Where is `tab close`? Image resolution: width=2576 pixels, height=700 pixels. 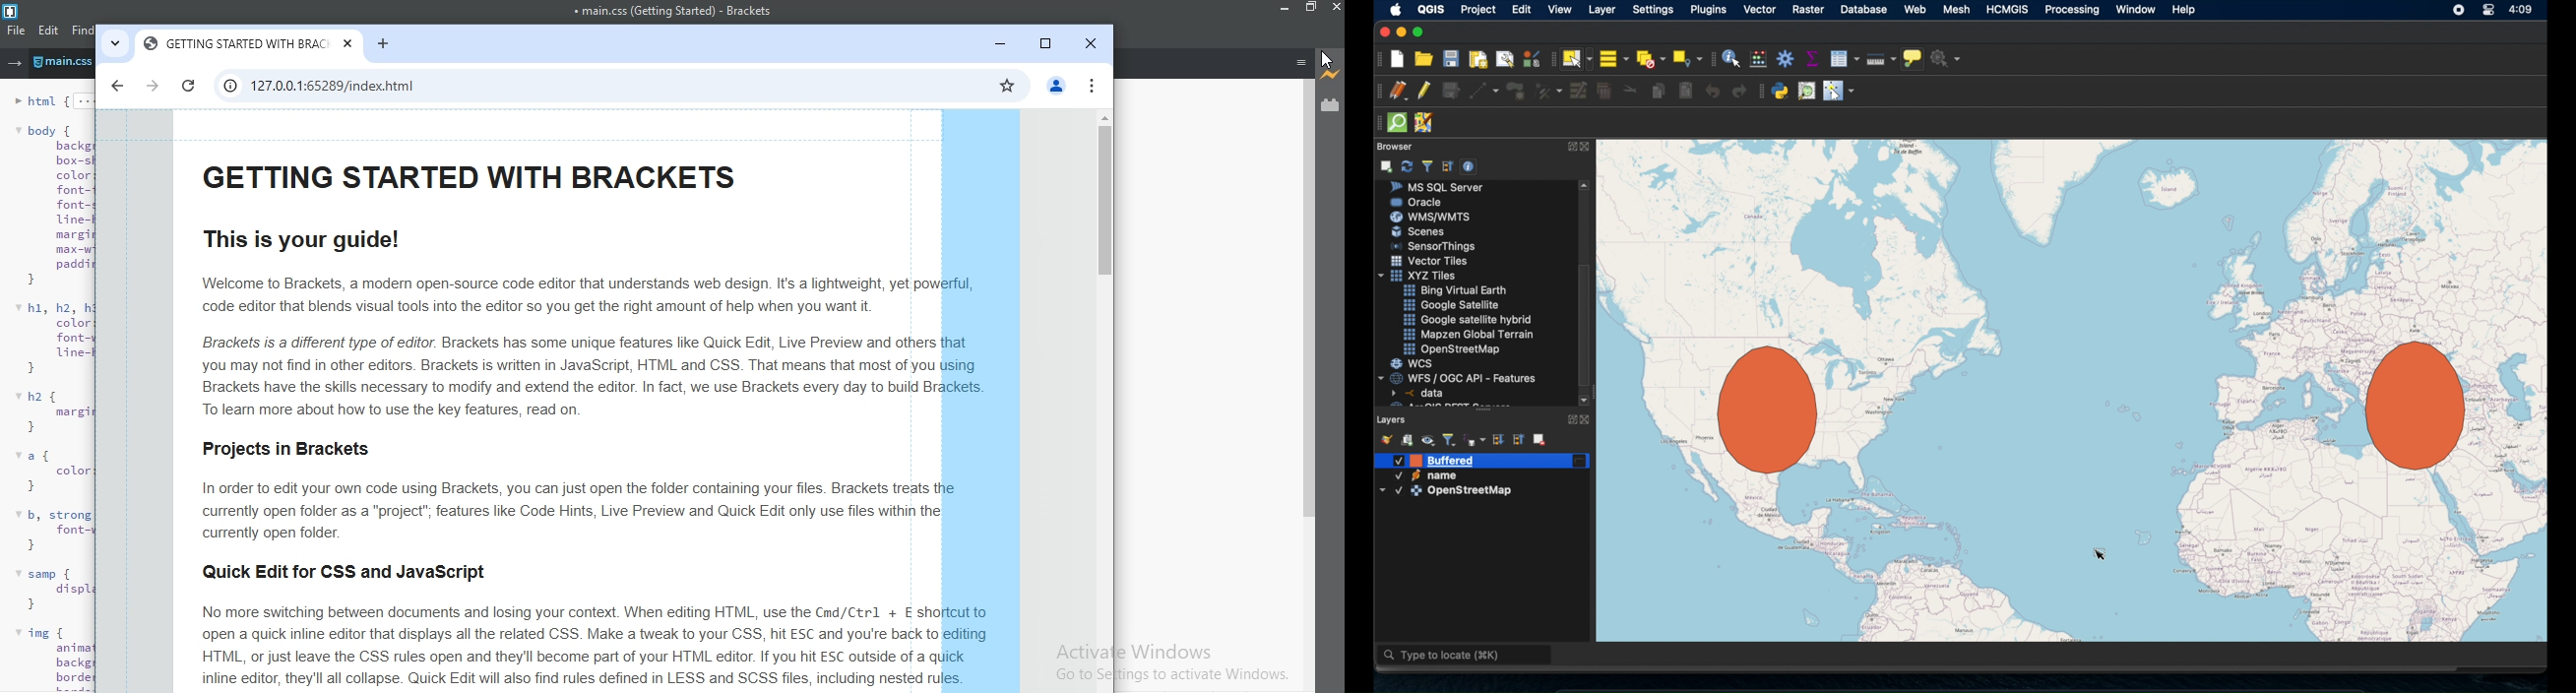 tab close is located at coordinates (348, 44).